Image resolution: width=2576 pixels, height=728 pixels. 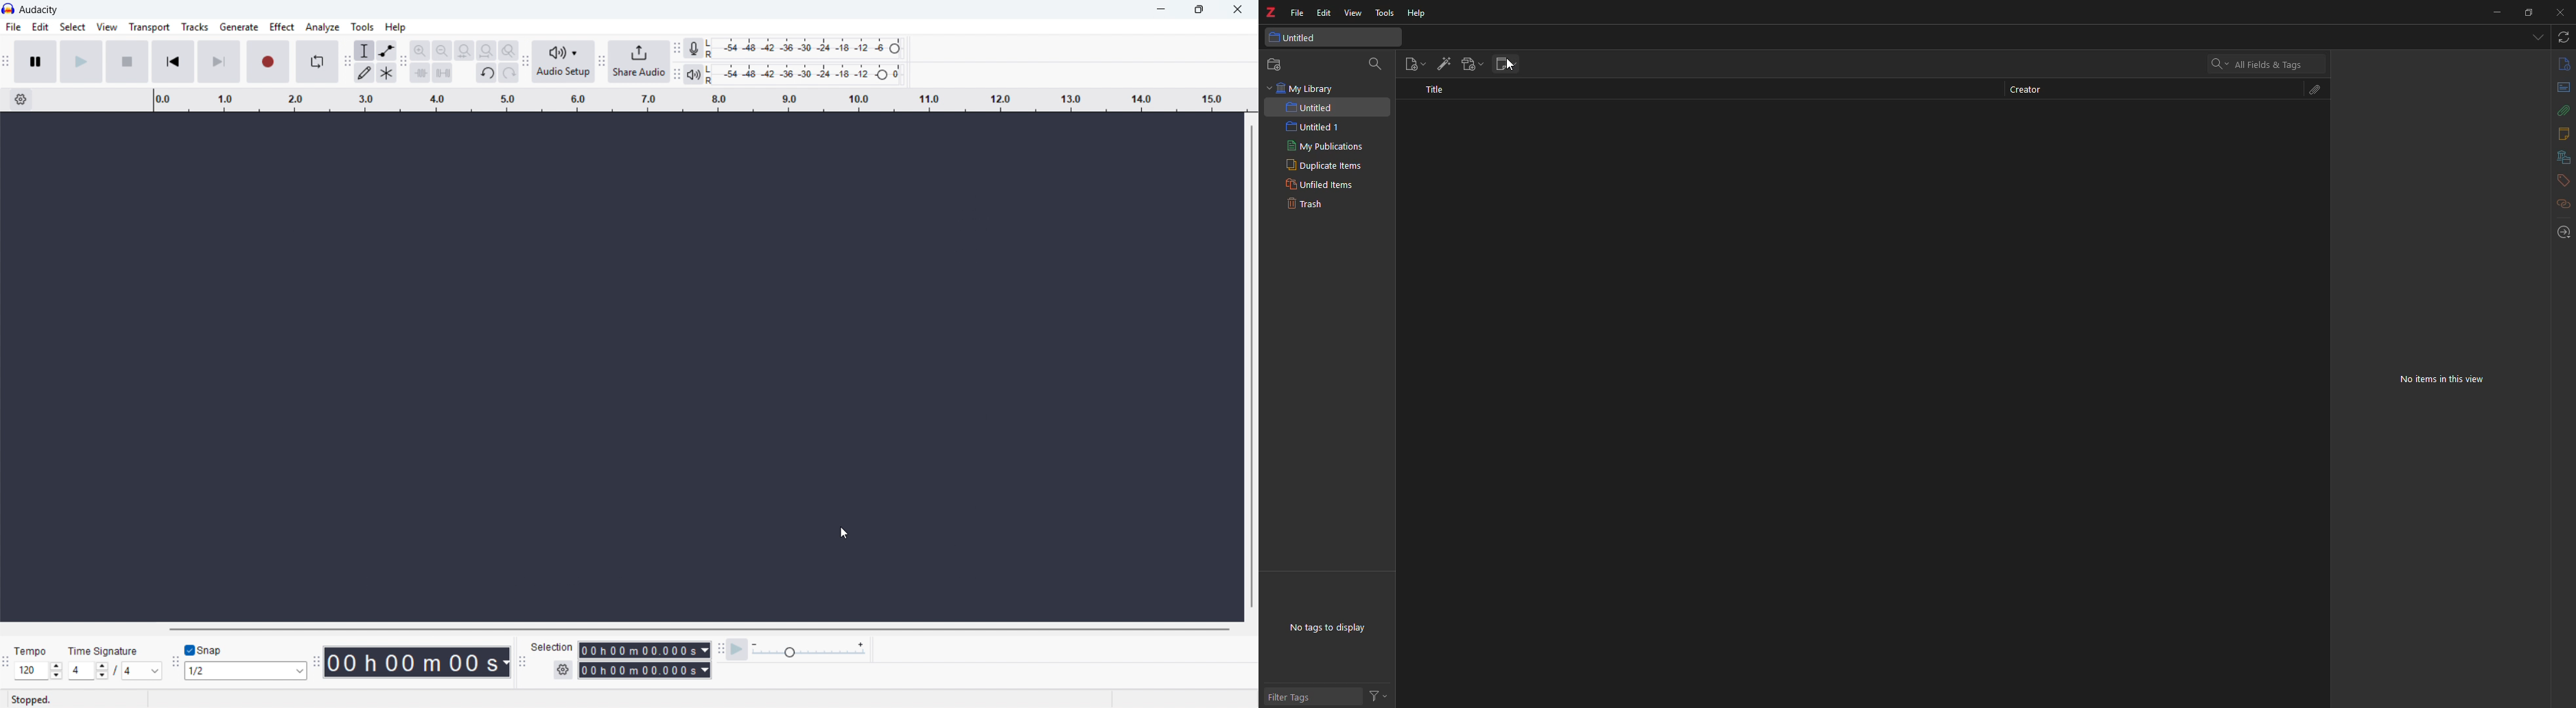 I want to click on help, so click(x=396, y=27).